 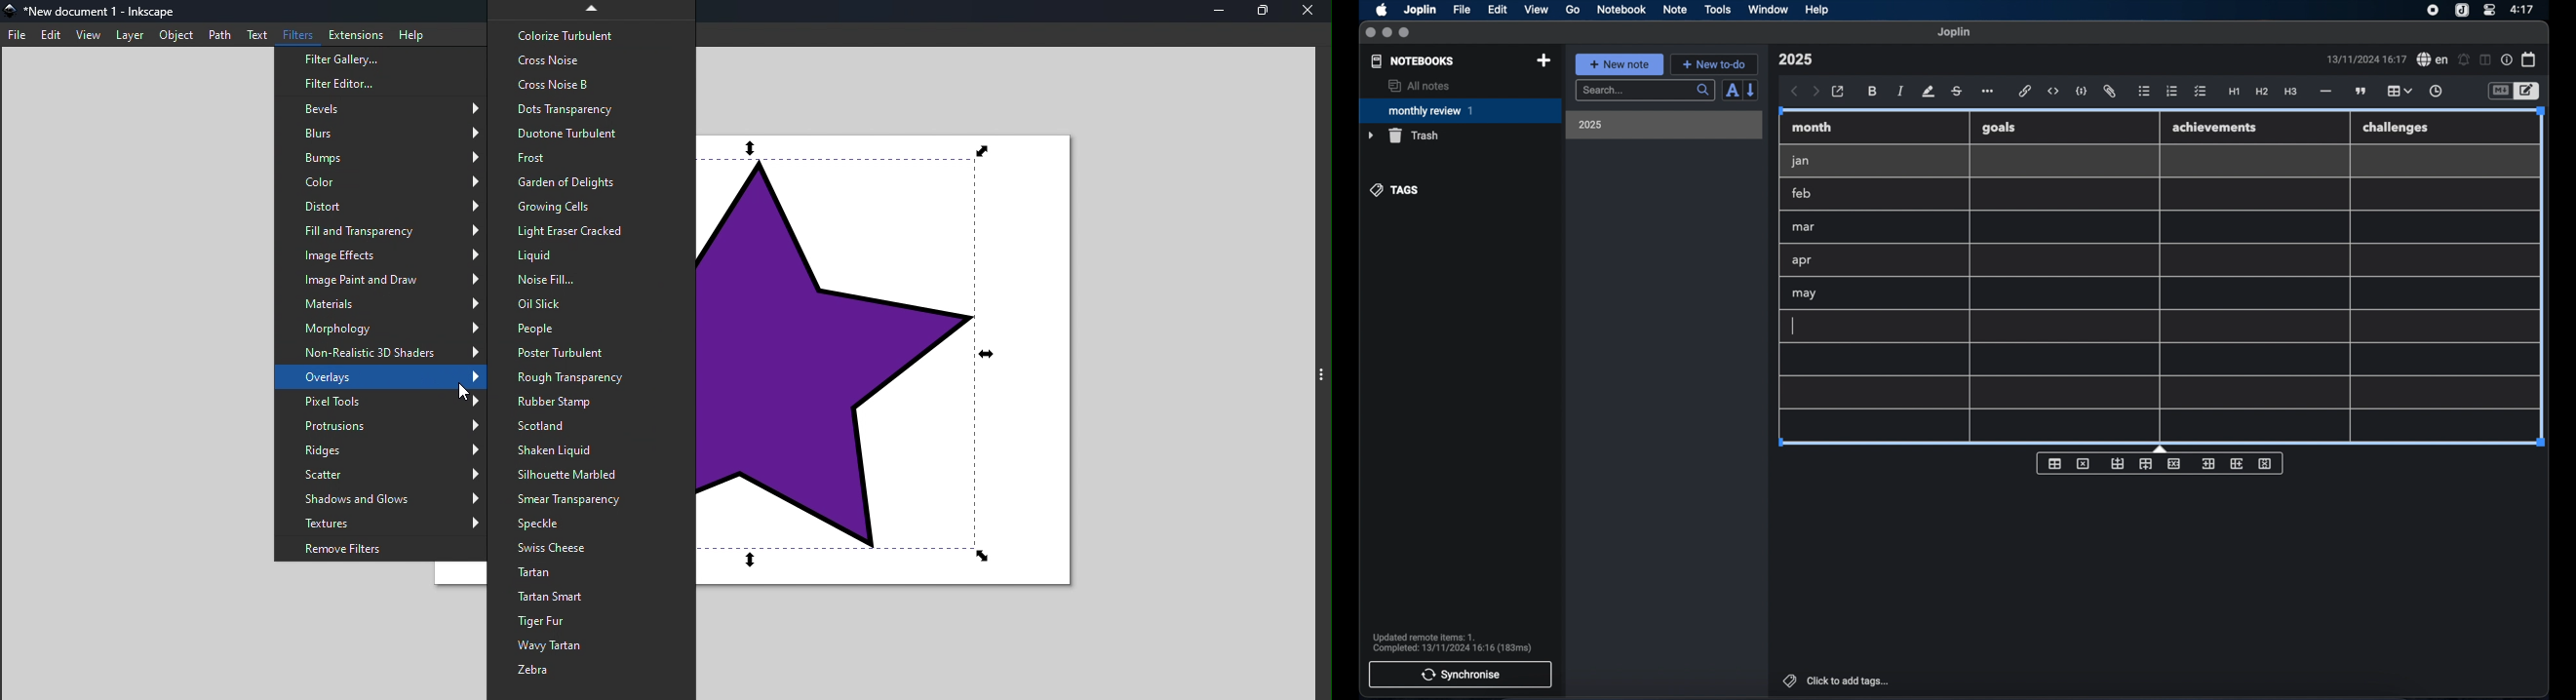 I want to click on Extensions, so click(x=351, y=33).